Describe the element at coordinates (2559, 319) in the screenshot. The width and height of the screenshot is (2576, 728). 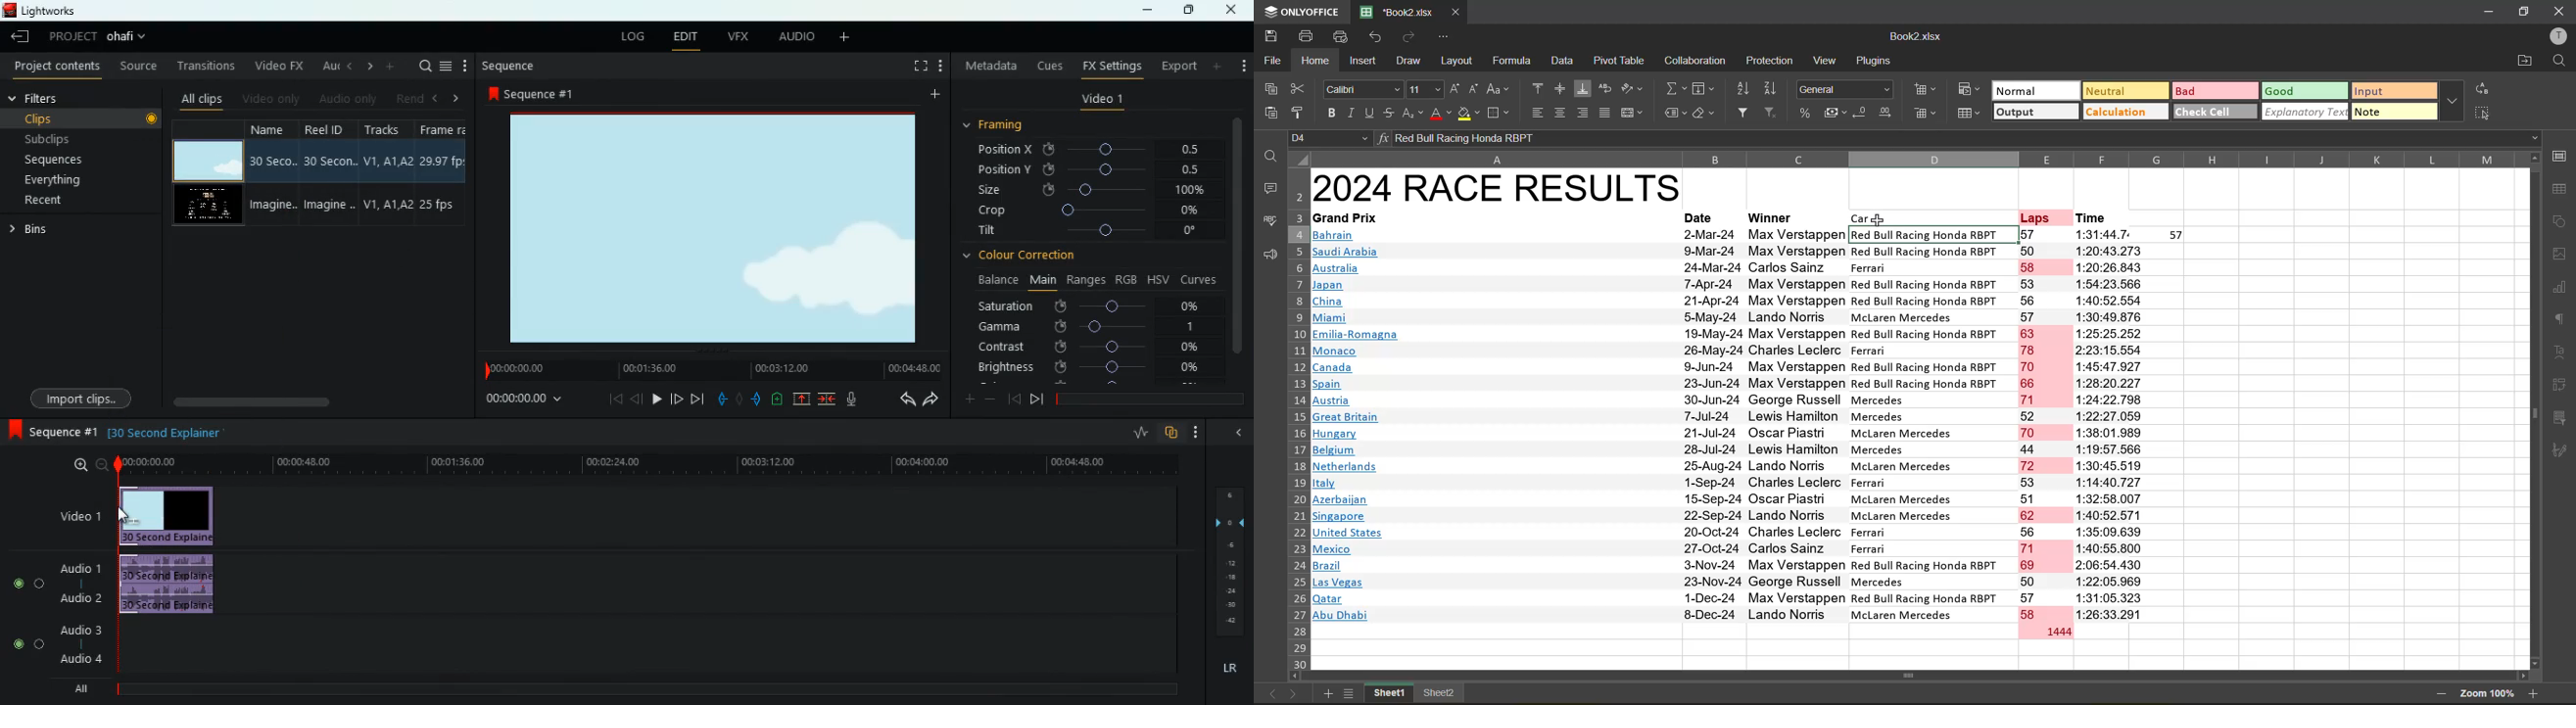
I see `paragraph` at that location.